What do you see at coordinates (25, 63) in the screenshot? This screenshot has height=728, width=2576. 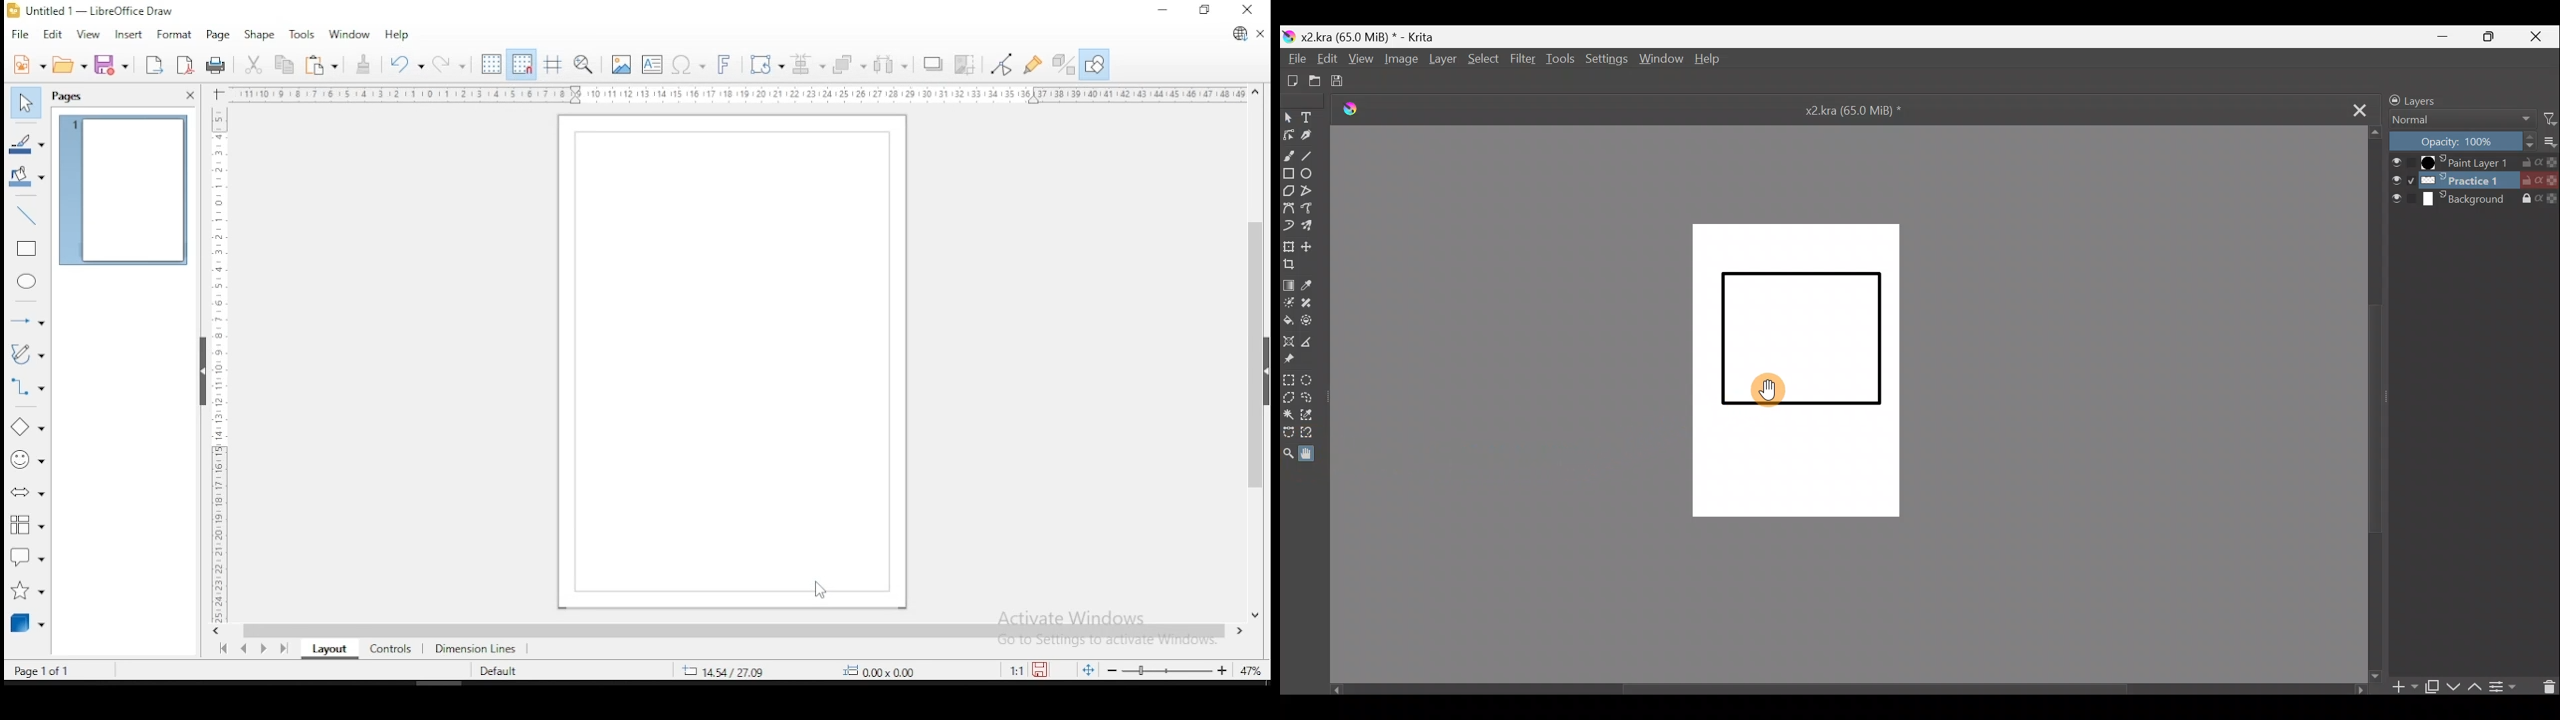 I see `new` at bounding box center [25, 63].